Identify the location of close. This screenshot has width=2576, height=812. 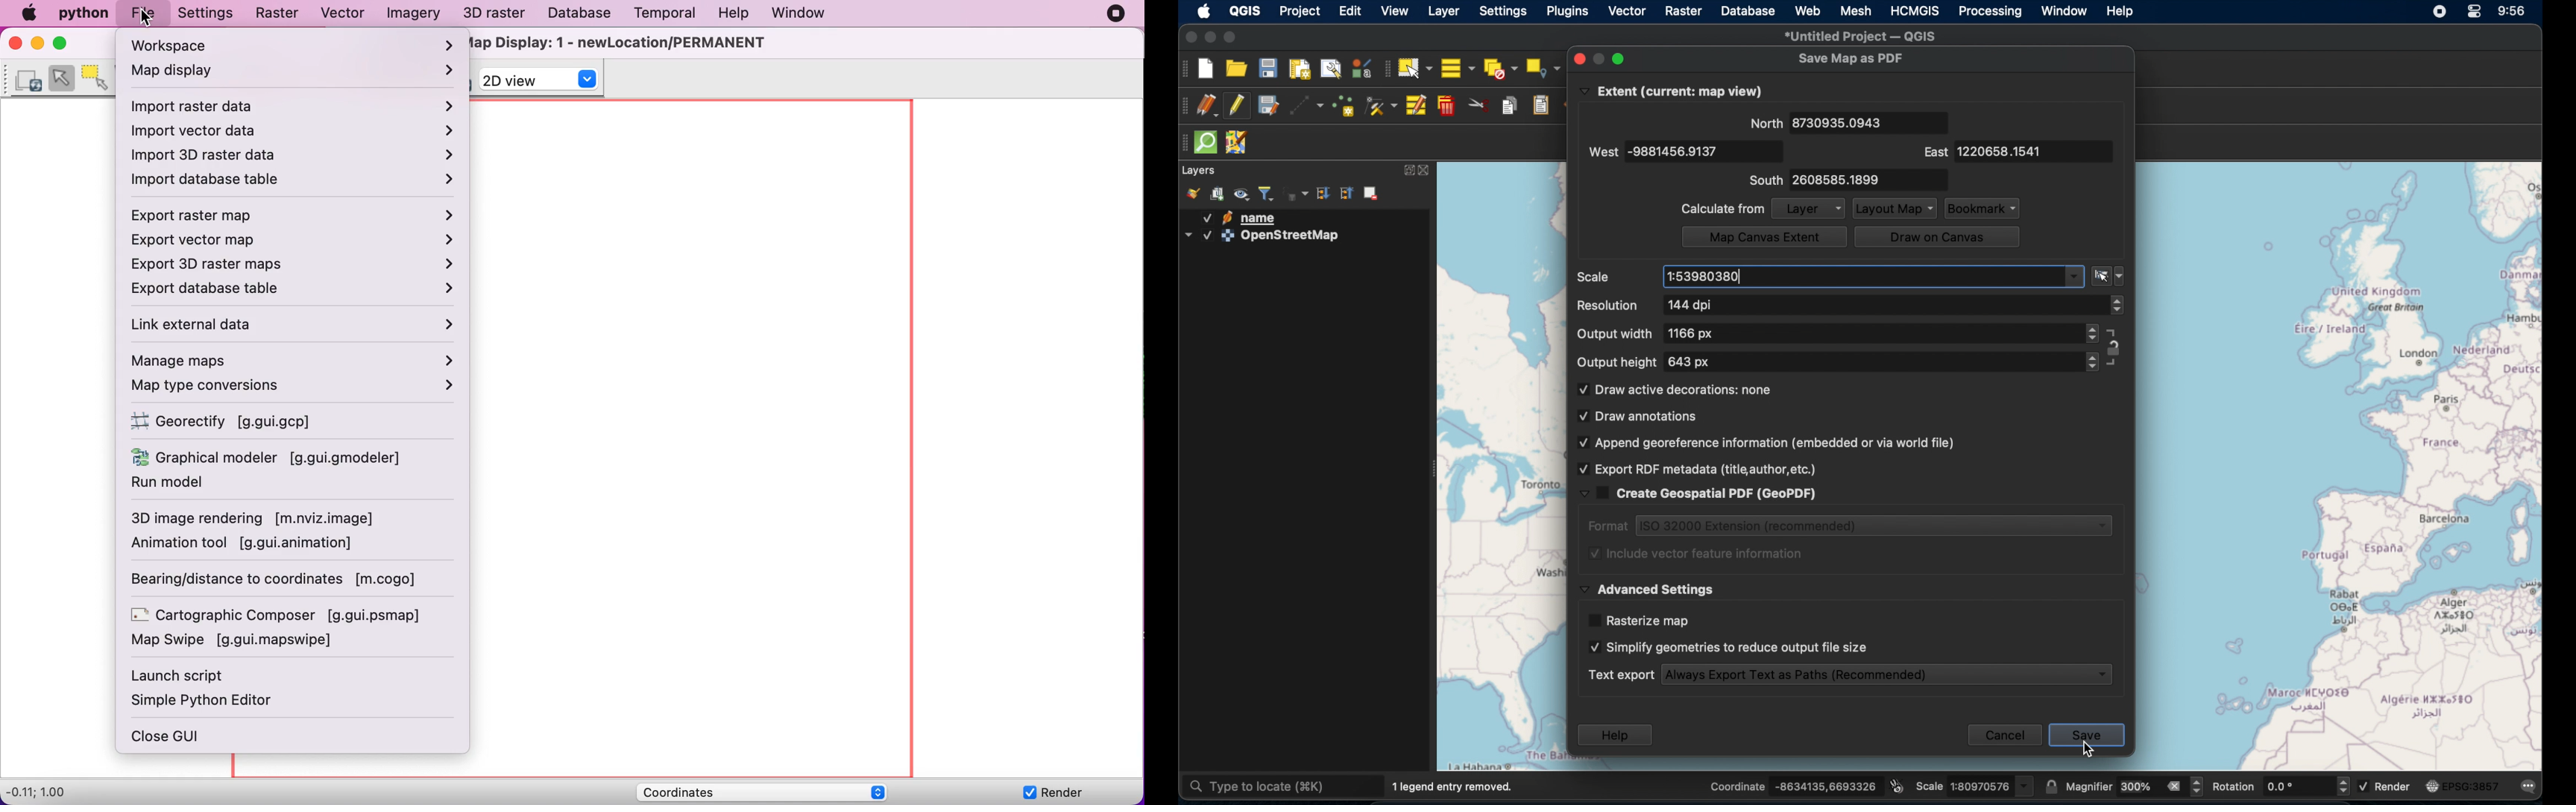
(1190, 37).